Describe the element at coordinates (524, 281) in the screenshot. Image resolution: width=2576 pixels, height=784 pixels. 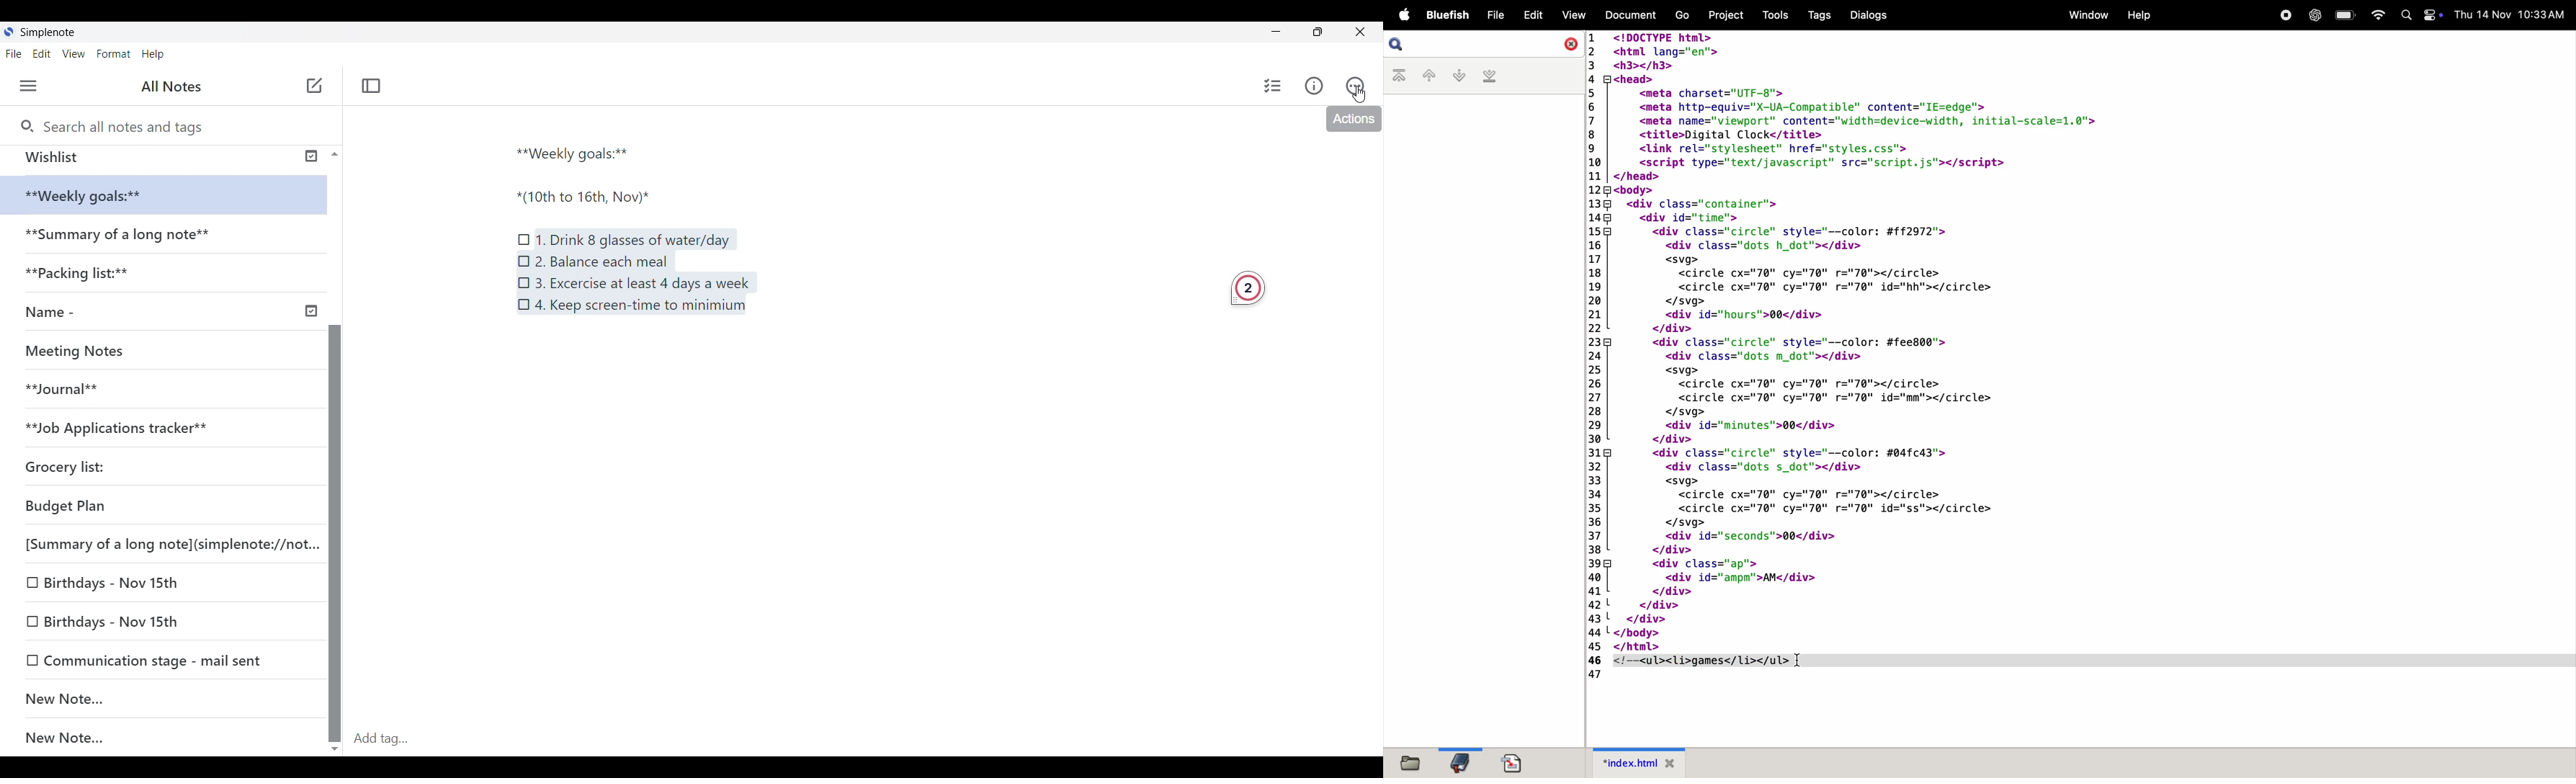
I see `Checklist icon` at that location.